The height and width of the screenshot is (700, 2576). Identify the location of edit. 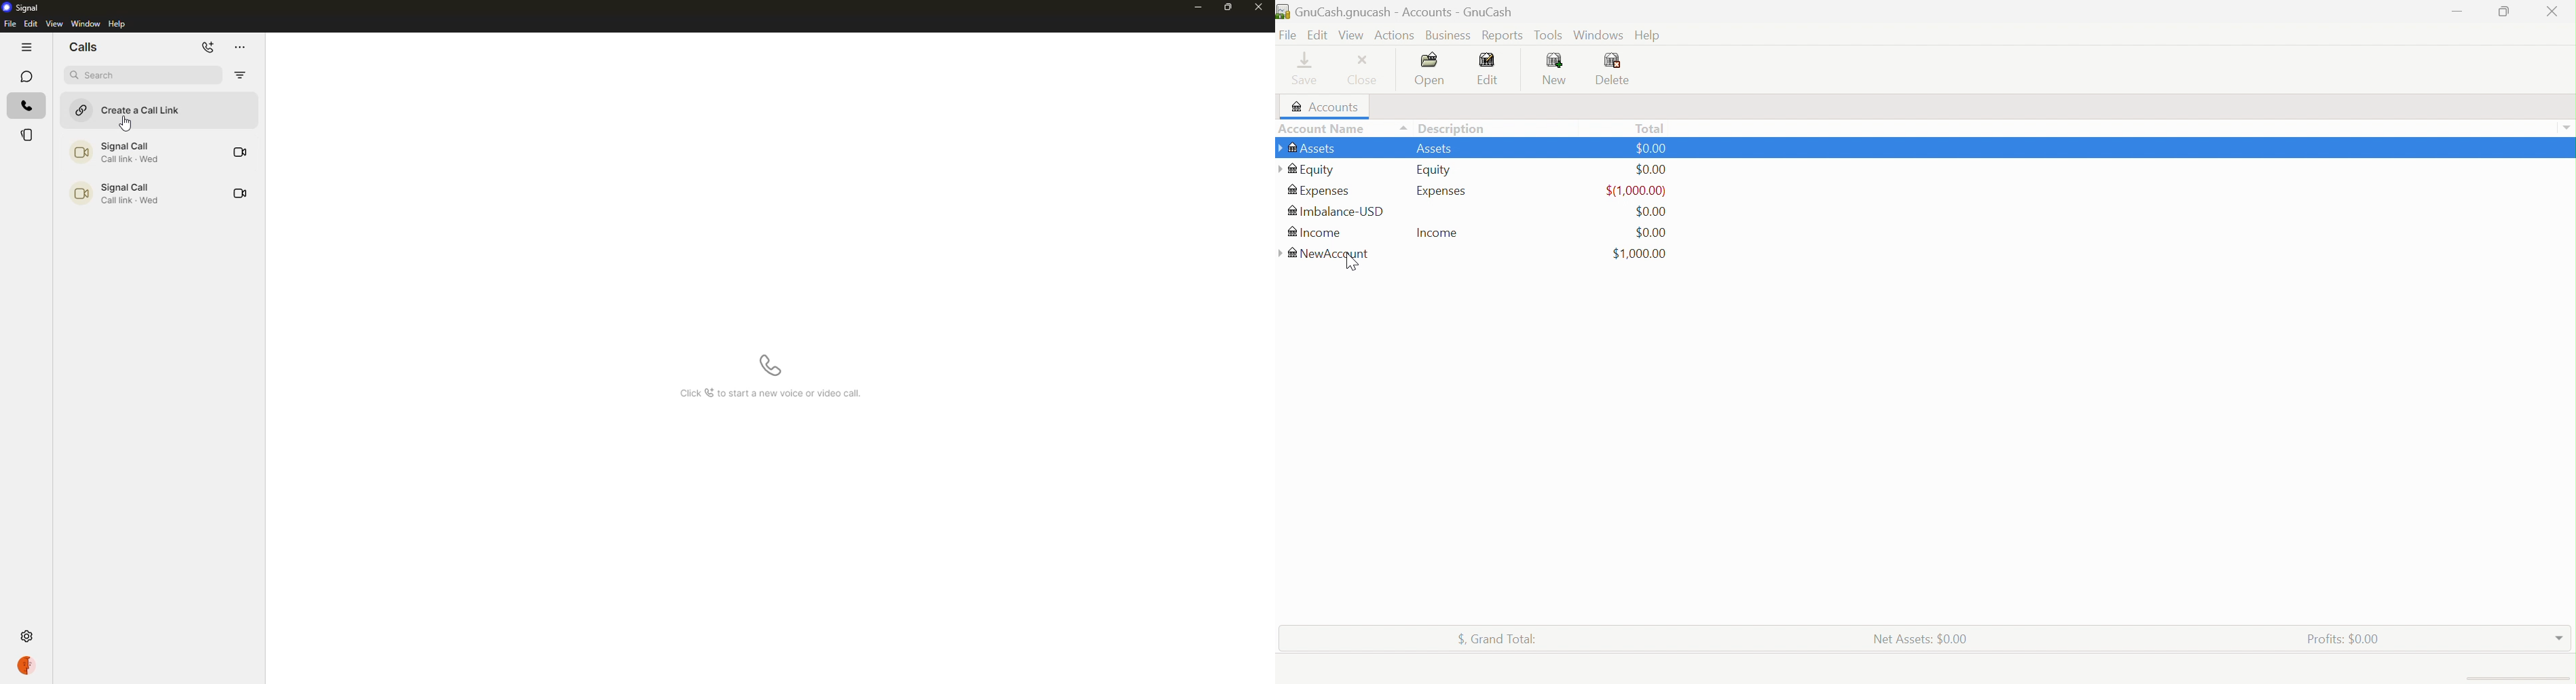
(31, 23).